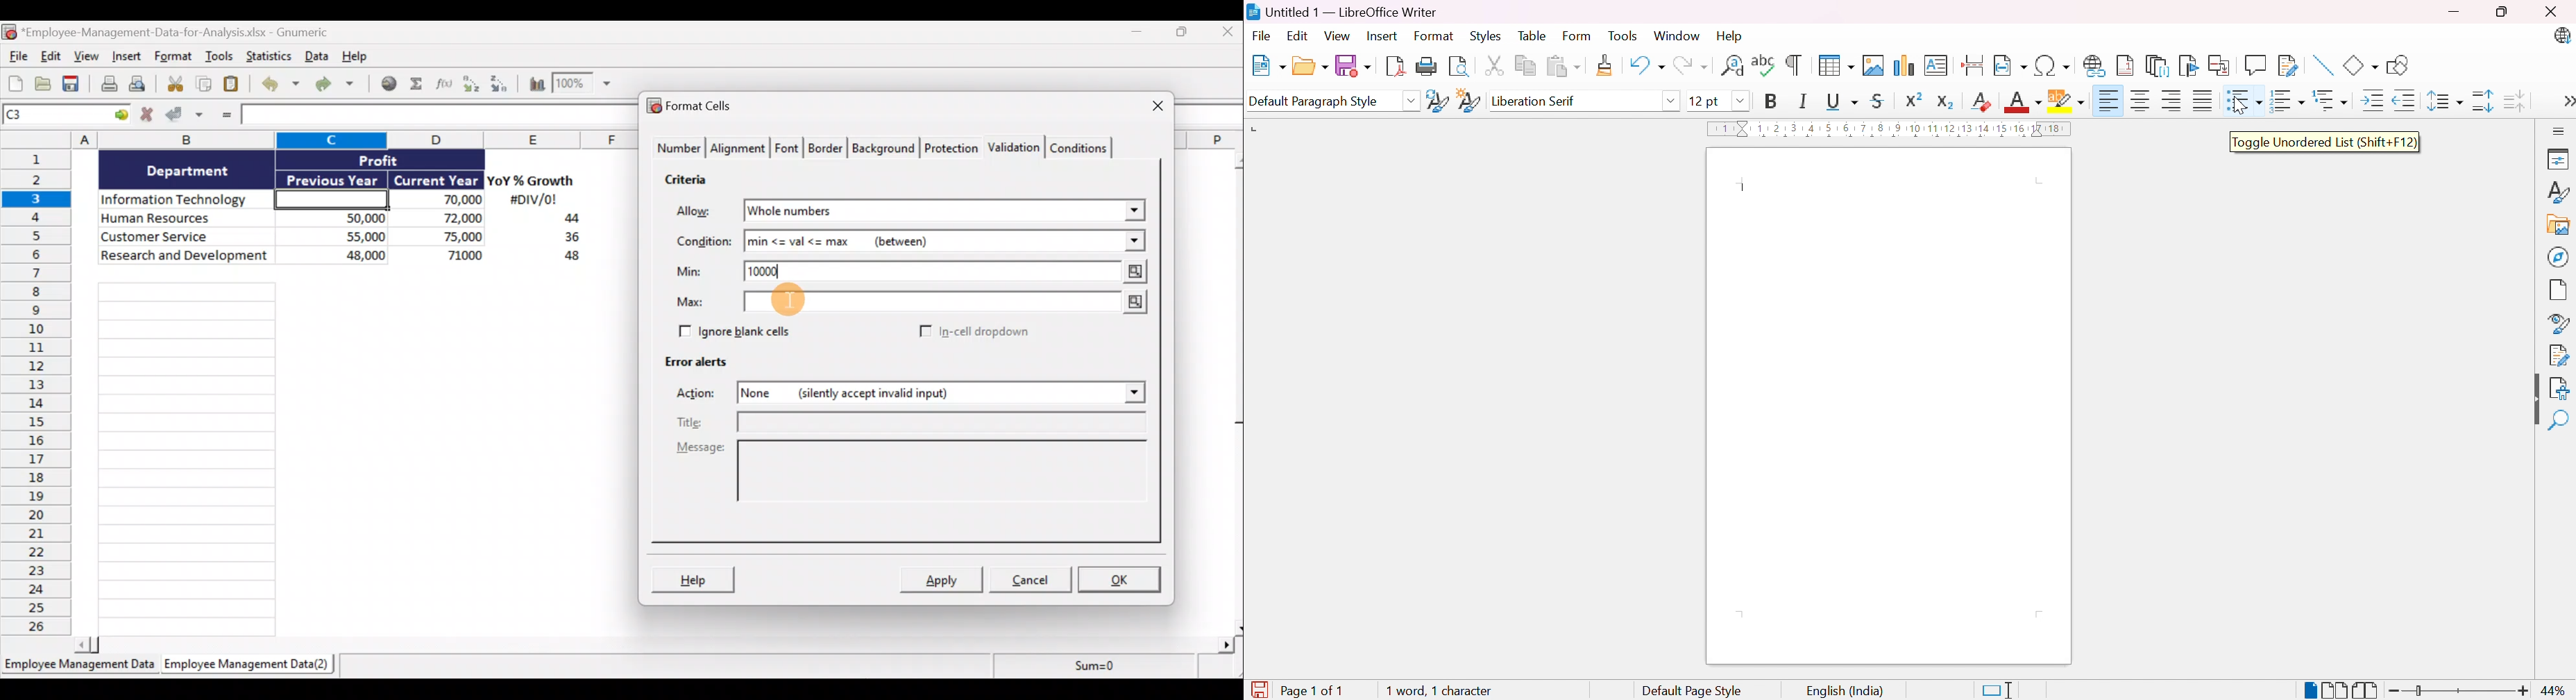 The height and width of the screenshot is (700, 2576). I want to click on Hide, so click(2535, 398).